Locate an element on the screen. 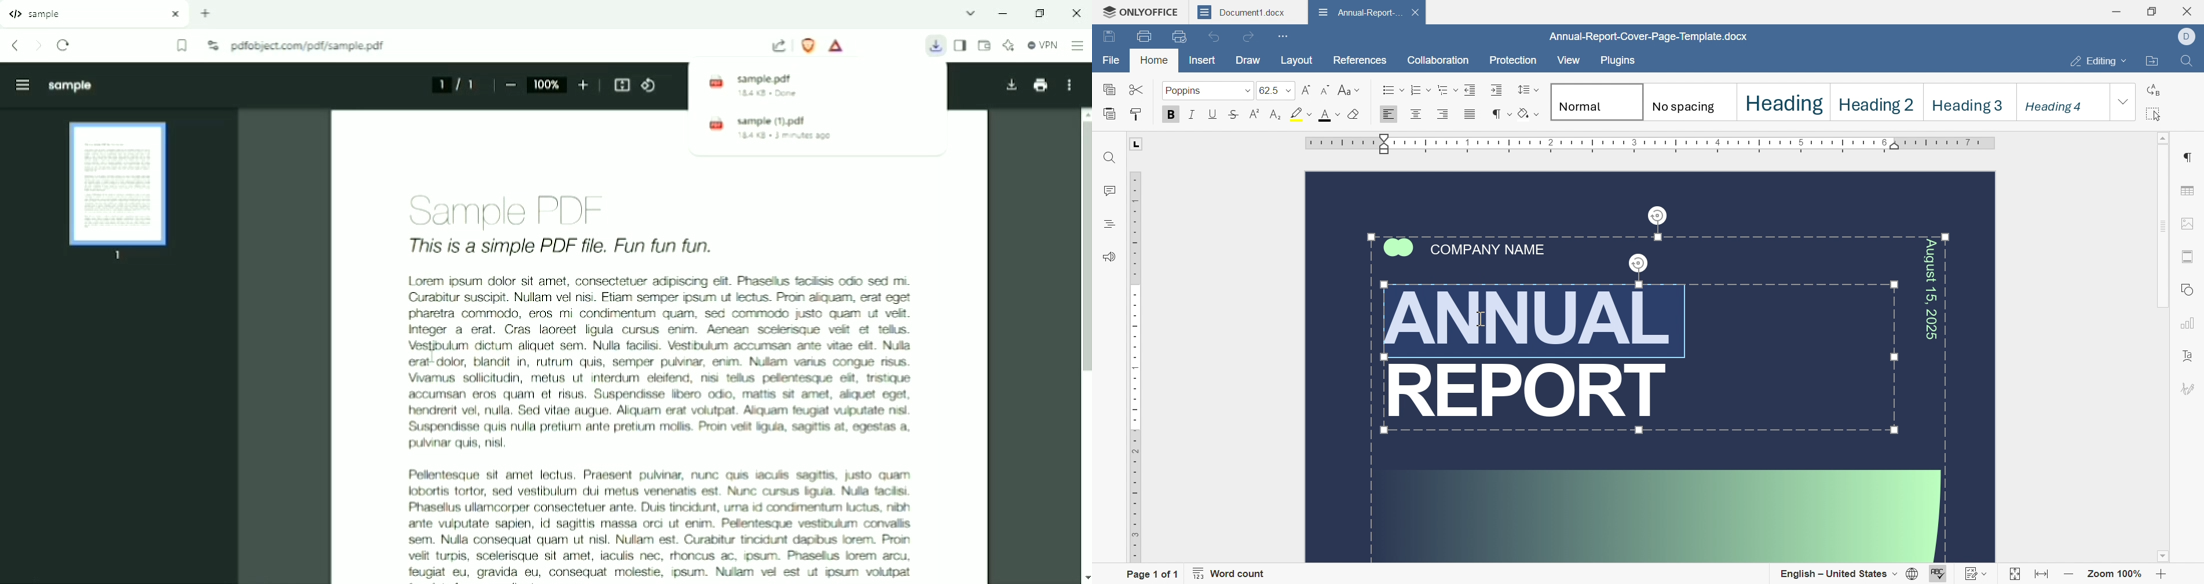 The height and width of the screenshot is (588, 2212). zoom out is located at coordinates (2069, 576).